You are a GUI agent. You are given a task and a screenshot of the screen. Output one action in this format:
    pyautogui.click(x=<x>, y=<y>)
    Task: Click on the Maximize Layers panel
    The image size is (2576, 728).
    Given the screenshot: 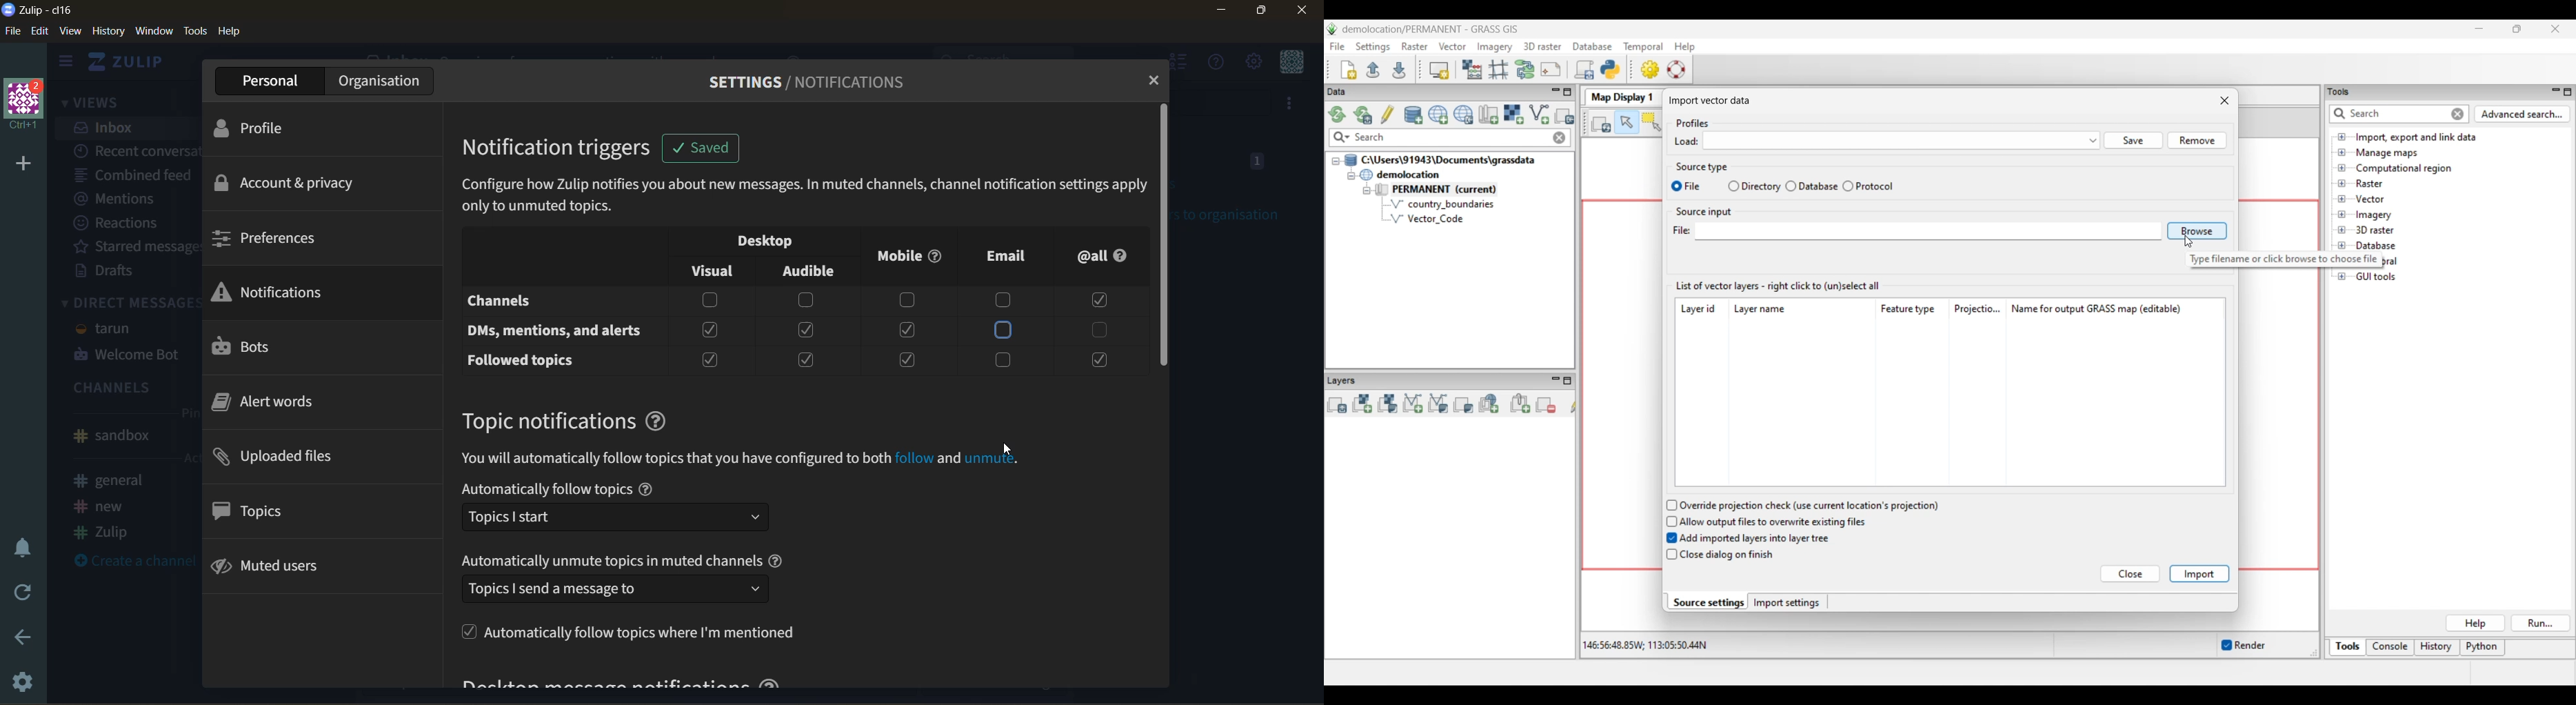 What is the action you would take?
    pyautogui.click(x=1568, y=381)
    